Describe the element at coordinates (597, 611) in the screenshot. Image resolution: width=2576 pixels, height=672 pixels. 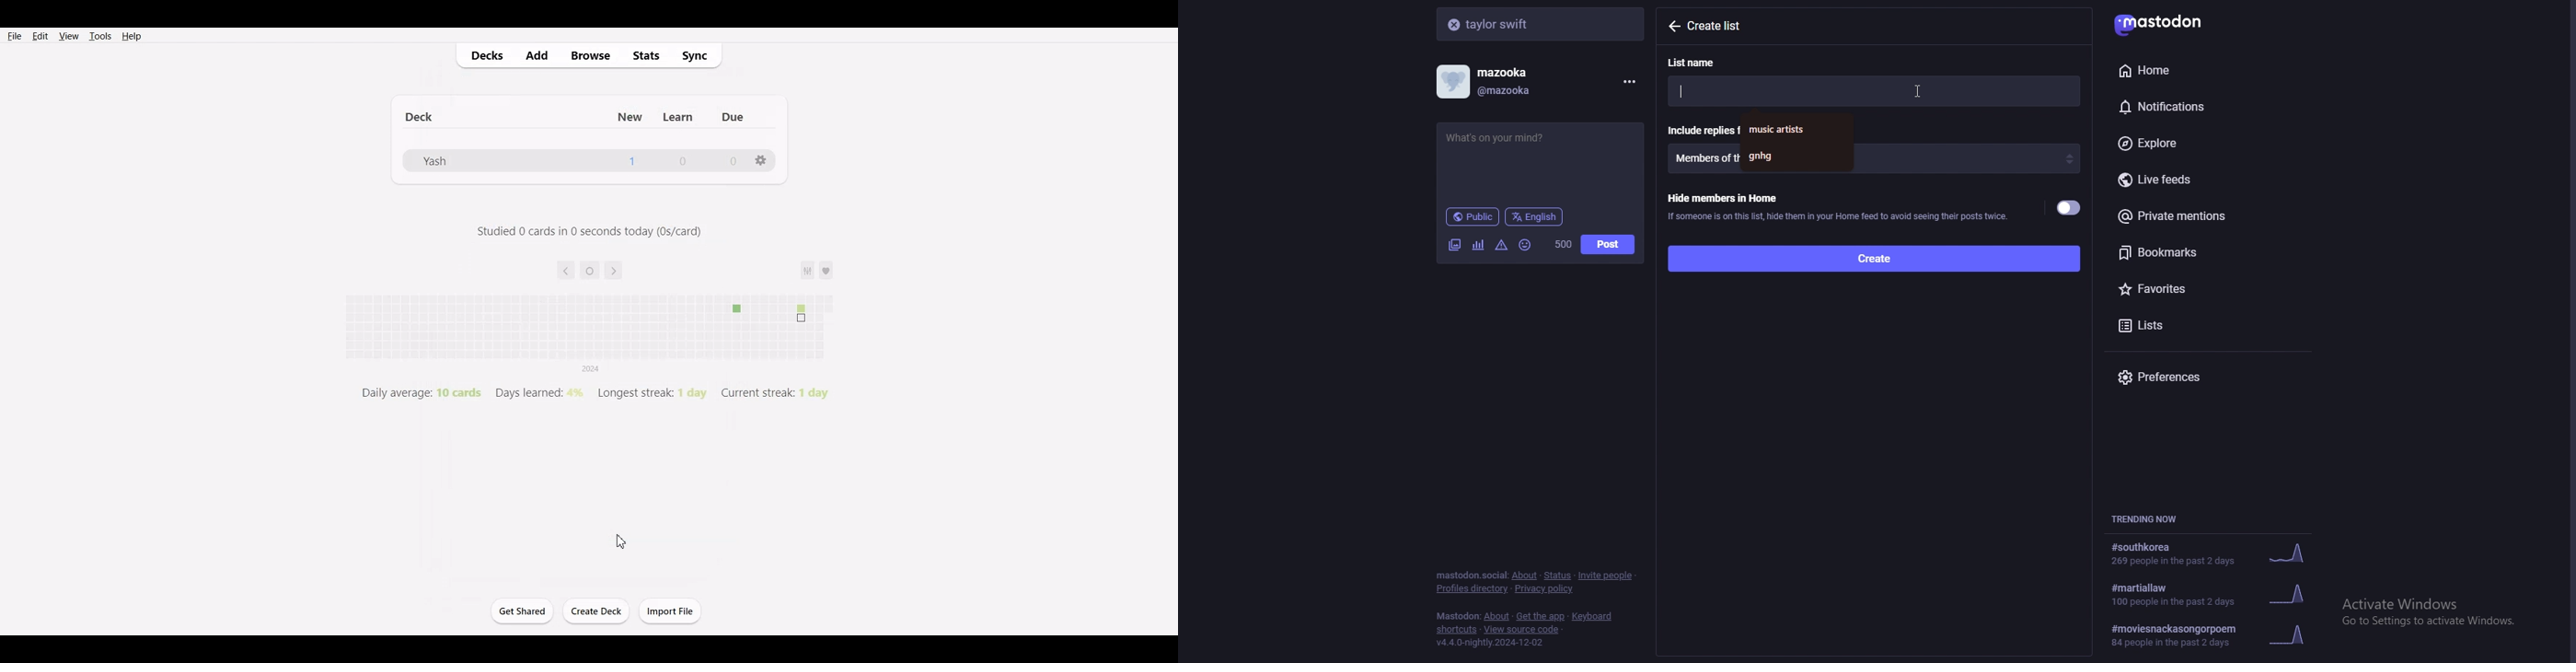
I see `Create Deck` at that location.